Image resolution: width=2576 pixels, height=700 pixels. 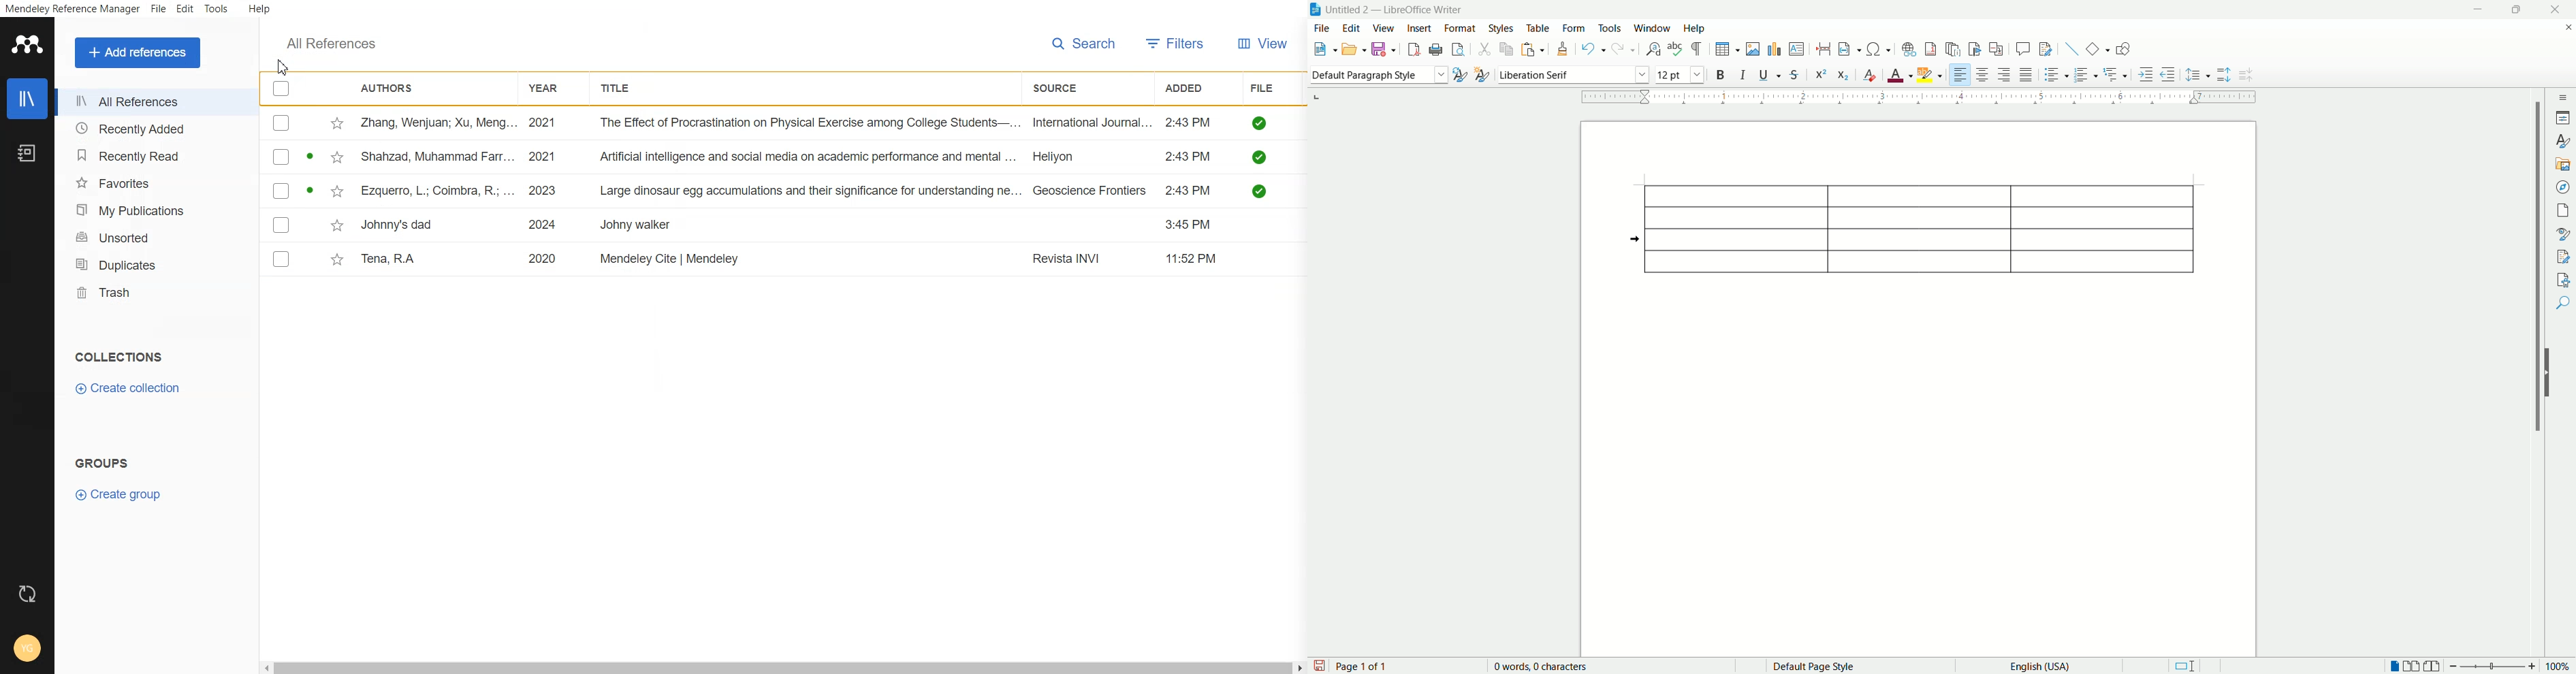 What do you see at coordinates (1435, 48) in the screenshot?
I see `print` at bounding box center [1435, 48].